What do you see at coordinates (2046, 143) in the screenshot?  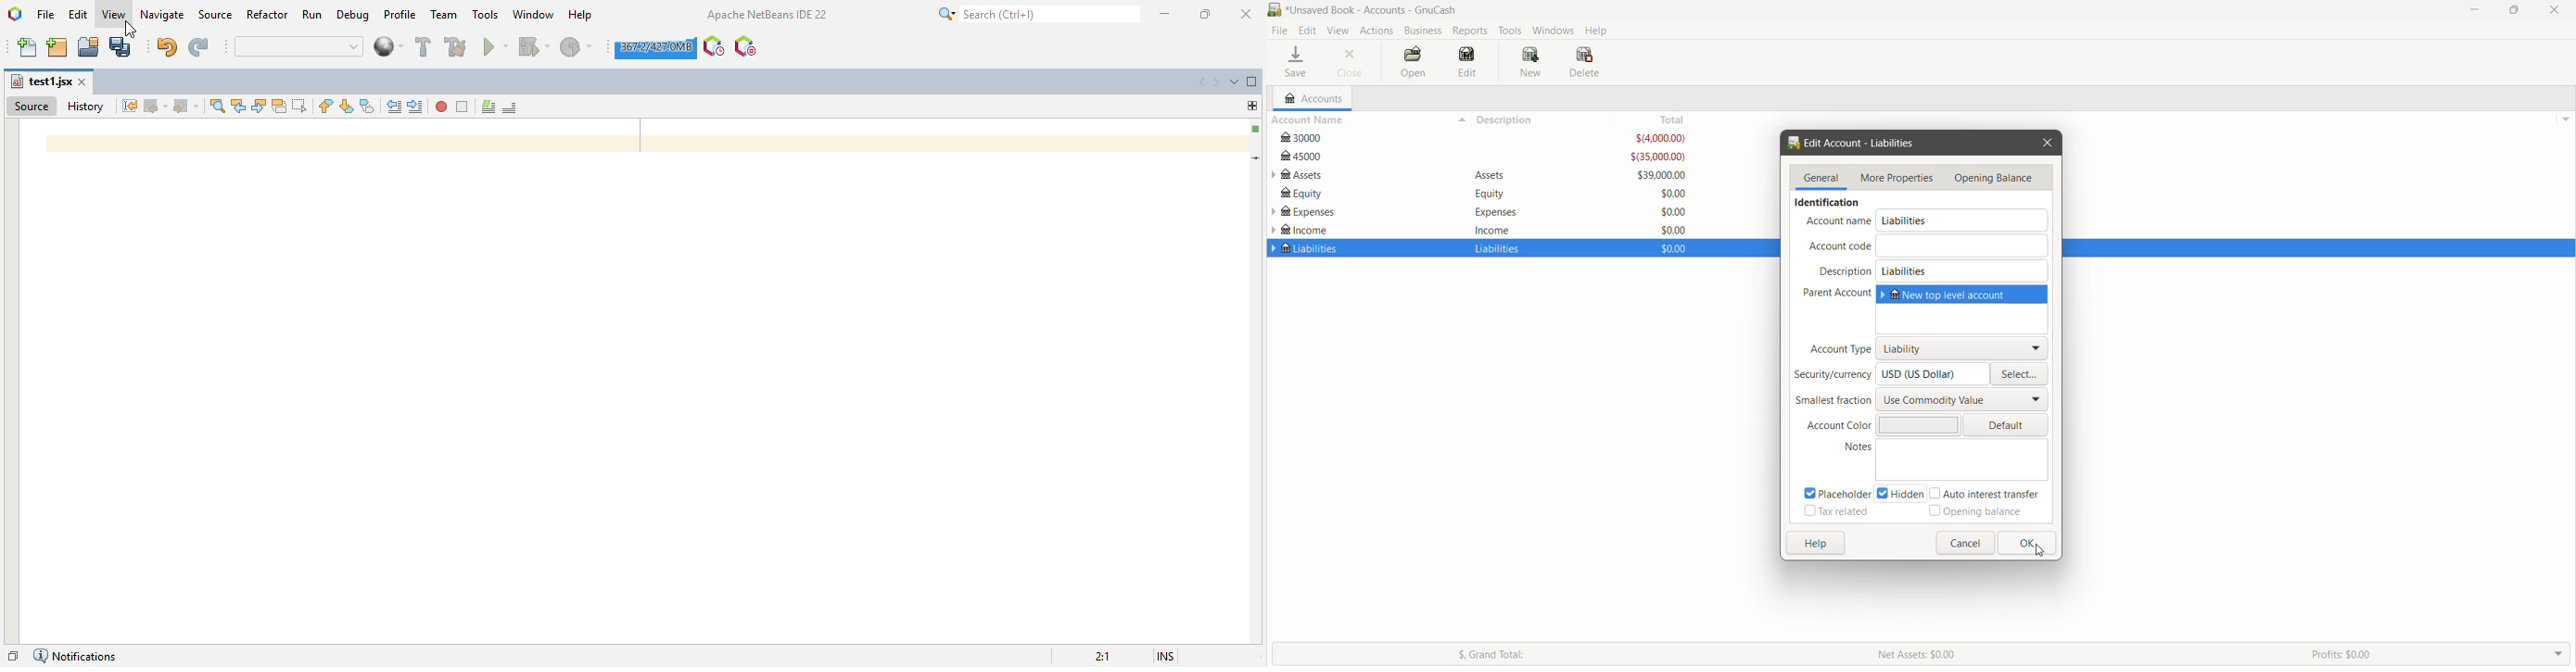 I see `Close ` at bounding box center [2046, 143].